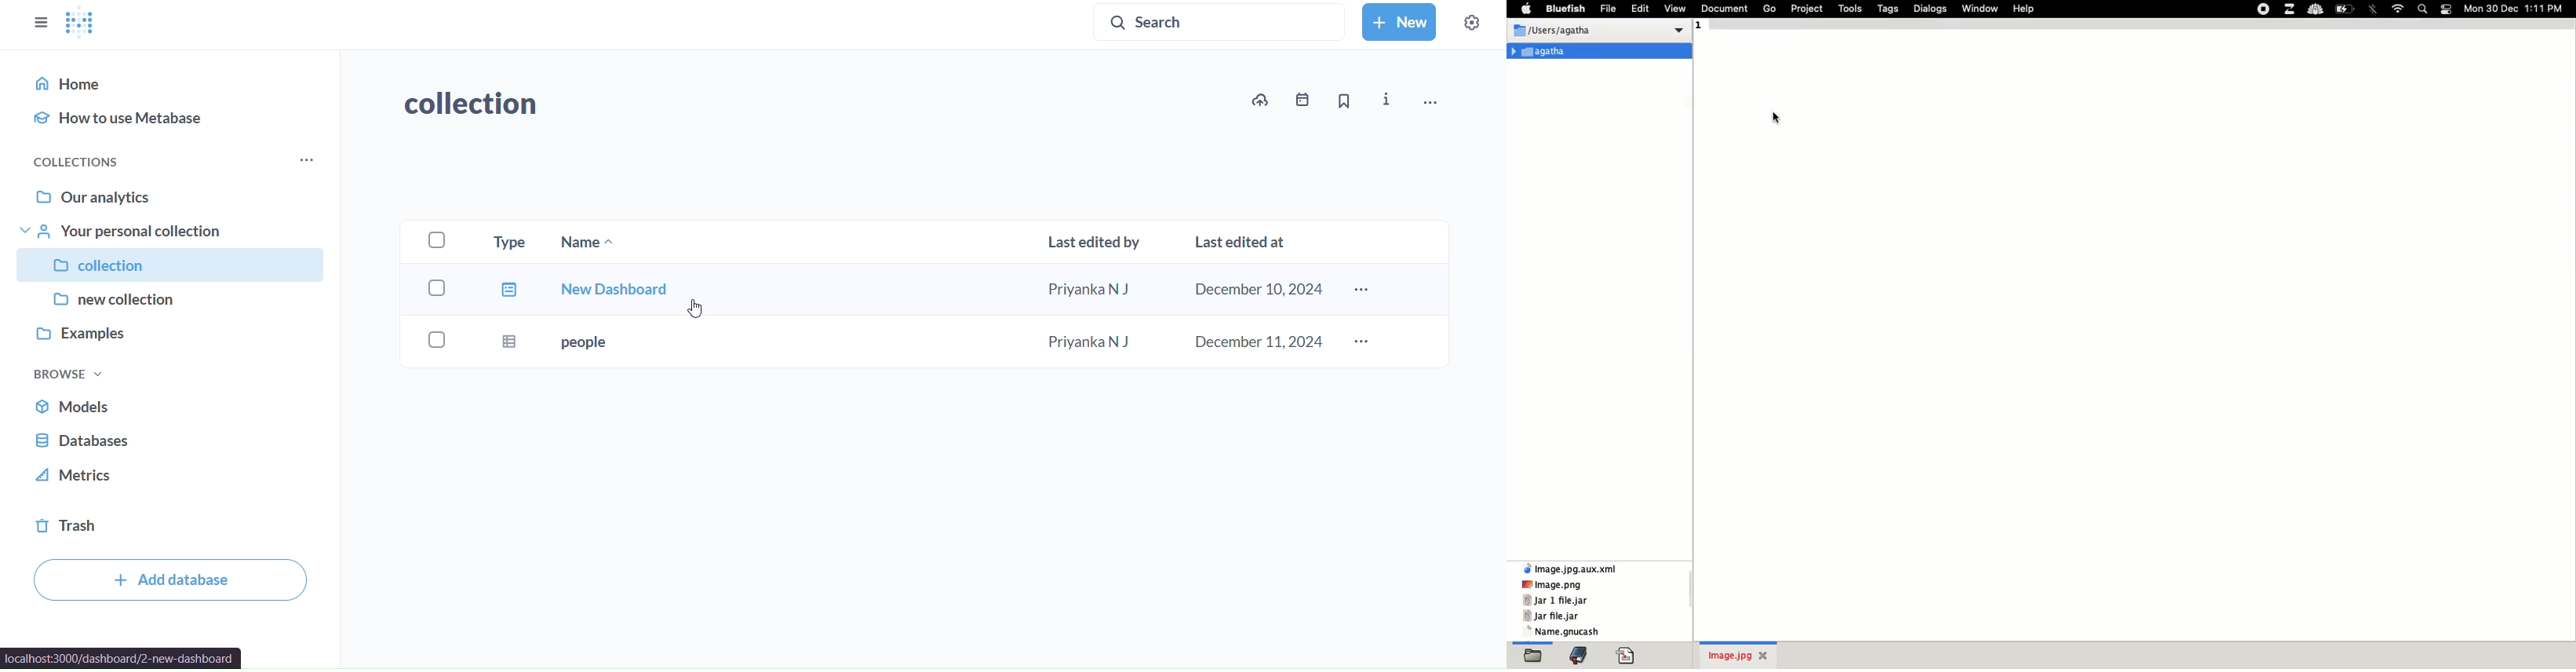  I want to click on internet, so click(2397, 7).